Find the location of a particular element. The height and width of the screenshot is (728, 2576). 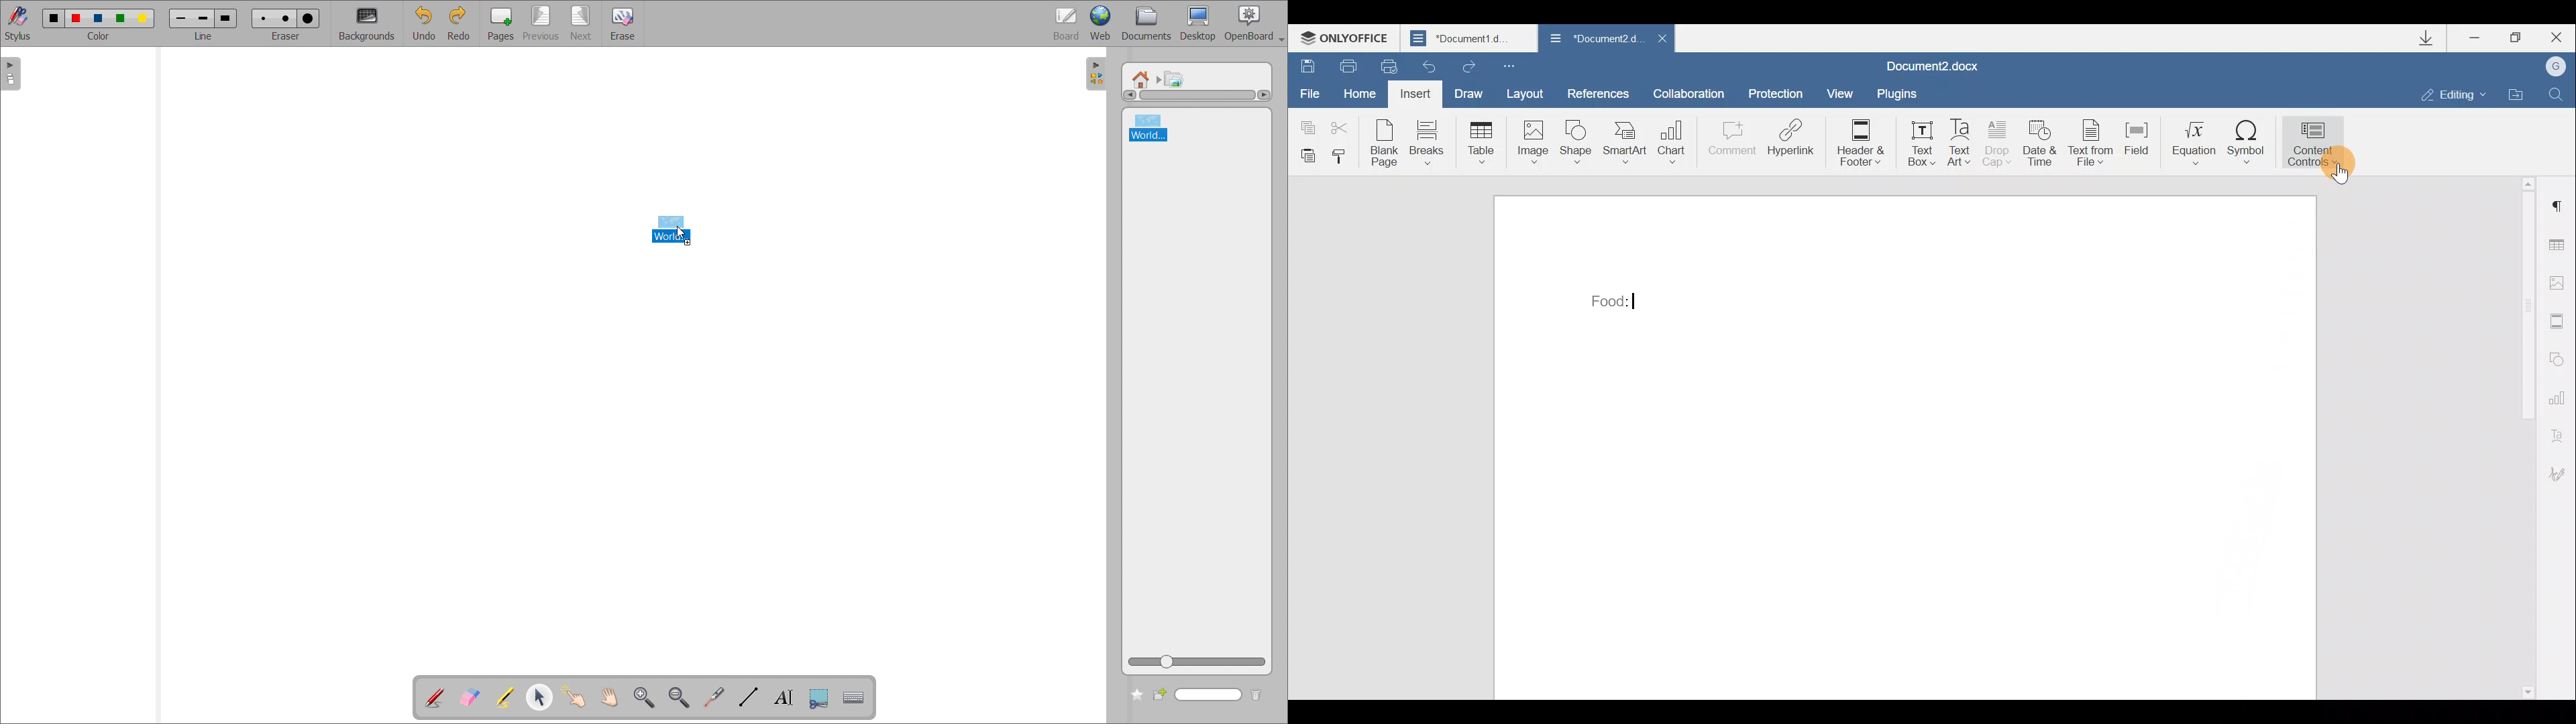

Layout is located at coordinates (1524, 93).